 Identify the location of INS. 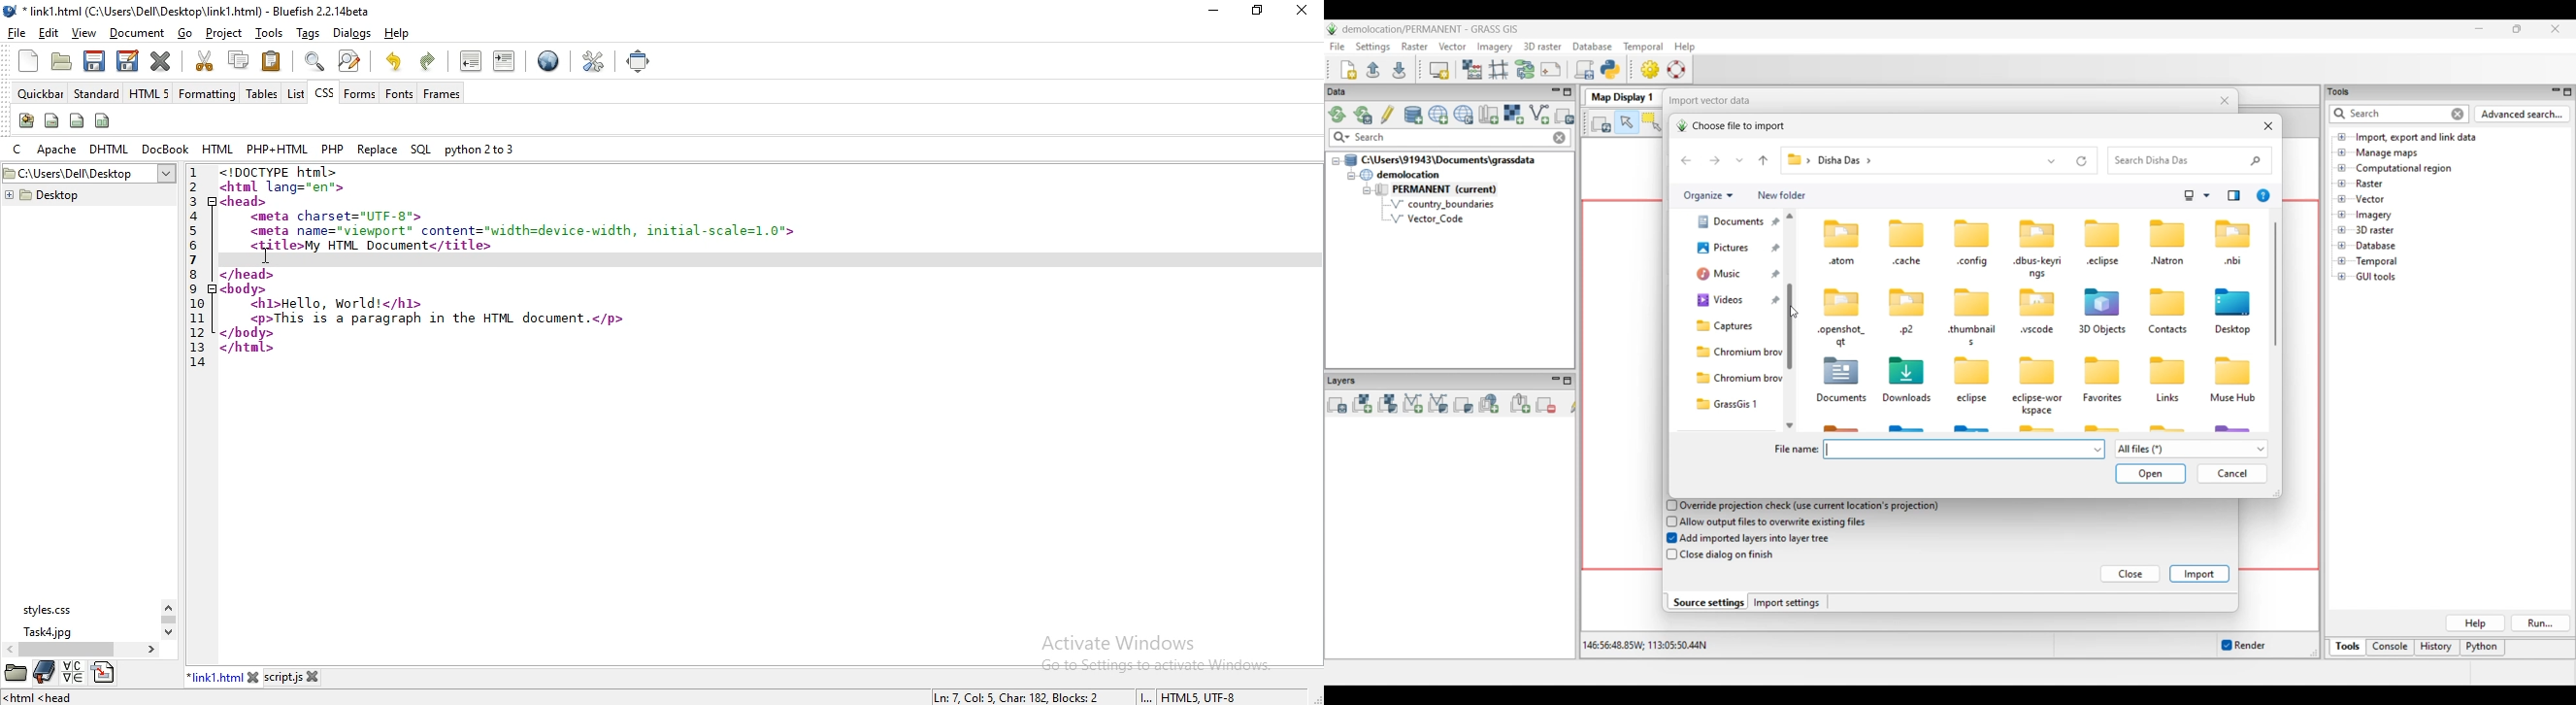
(1144, 697).